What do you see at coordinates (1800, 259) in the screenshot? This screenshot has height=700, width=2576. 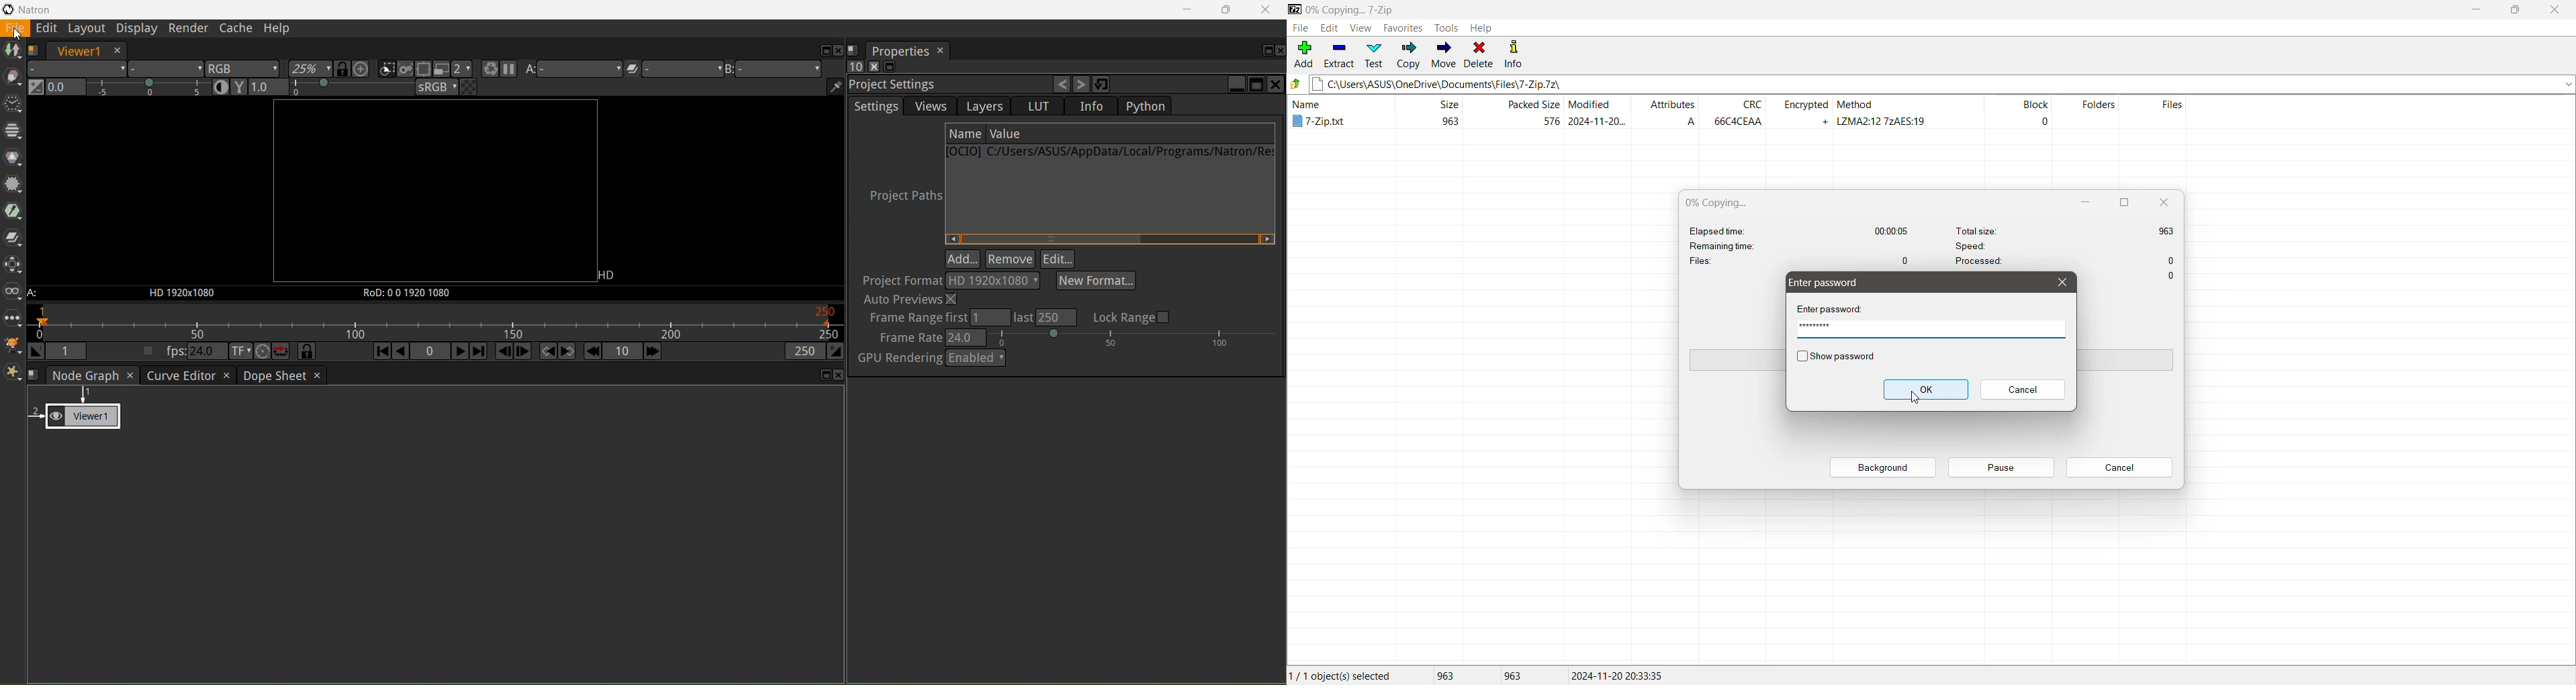 I see `Files` at bounding box center [1800, 259].